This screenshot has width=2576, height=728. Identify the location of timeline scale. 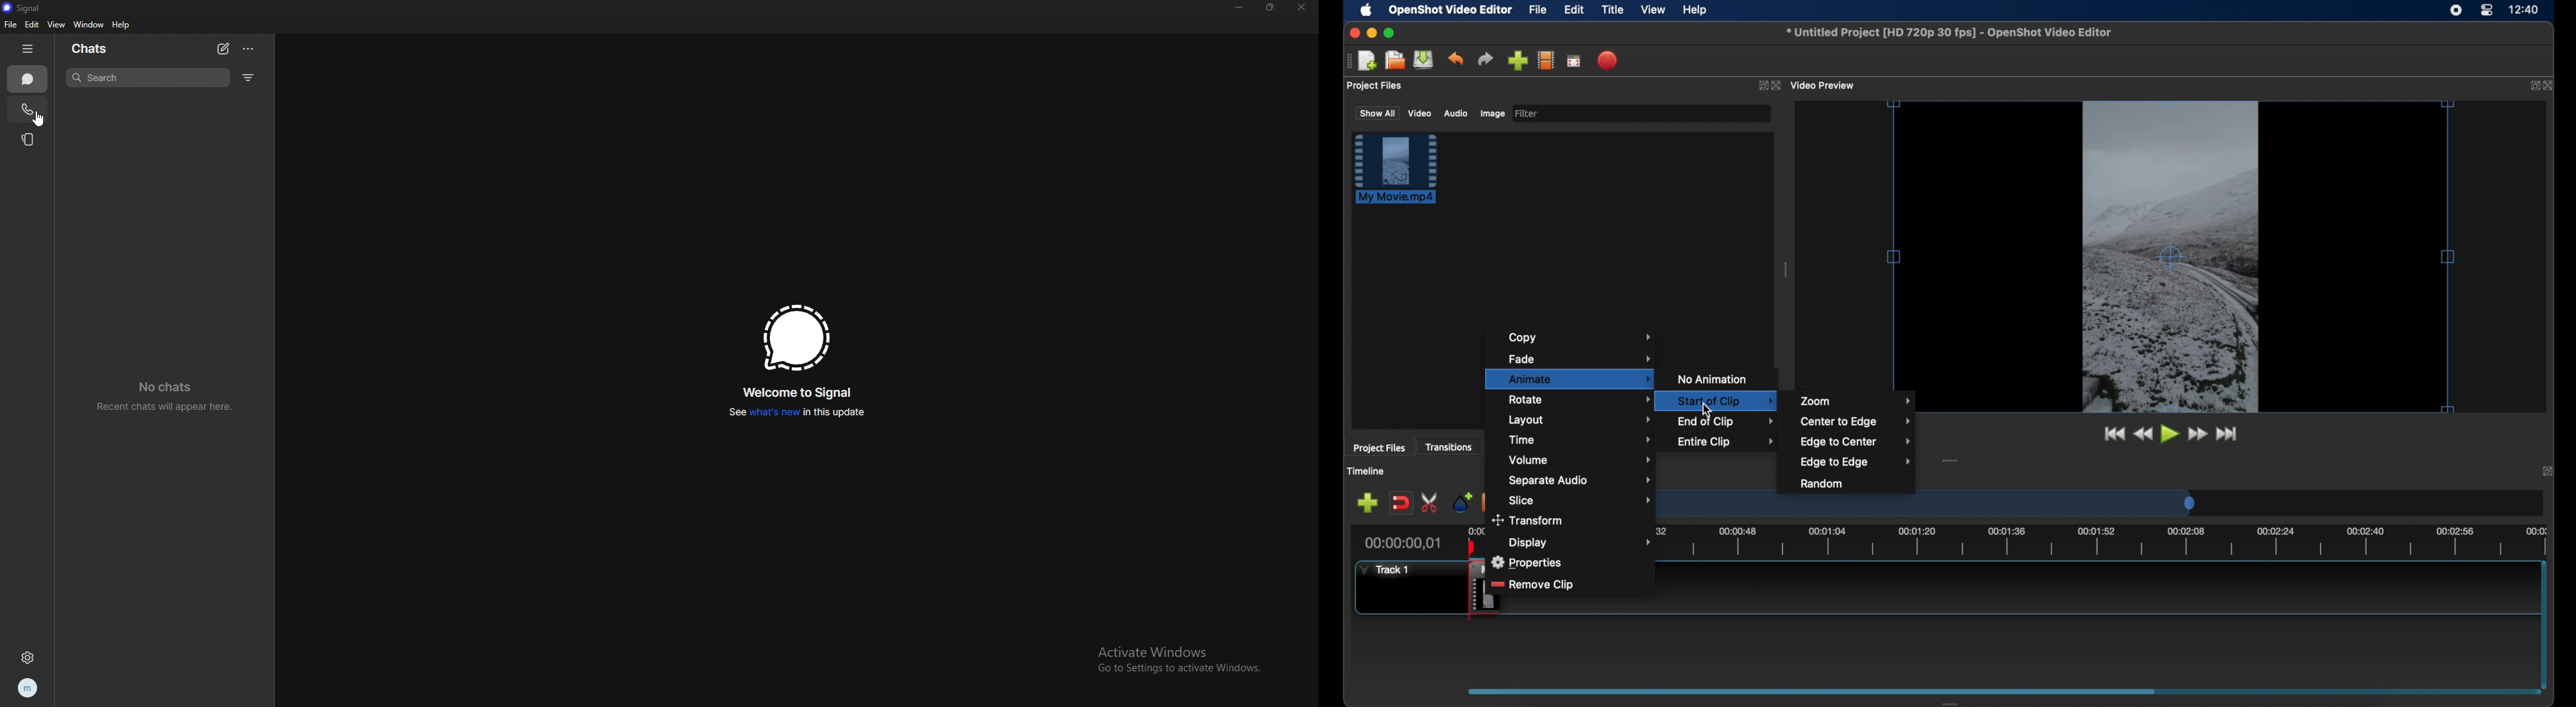
(1934, 505).